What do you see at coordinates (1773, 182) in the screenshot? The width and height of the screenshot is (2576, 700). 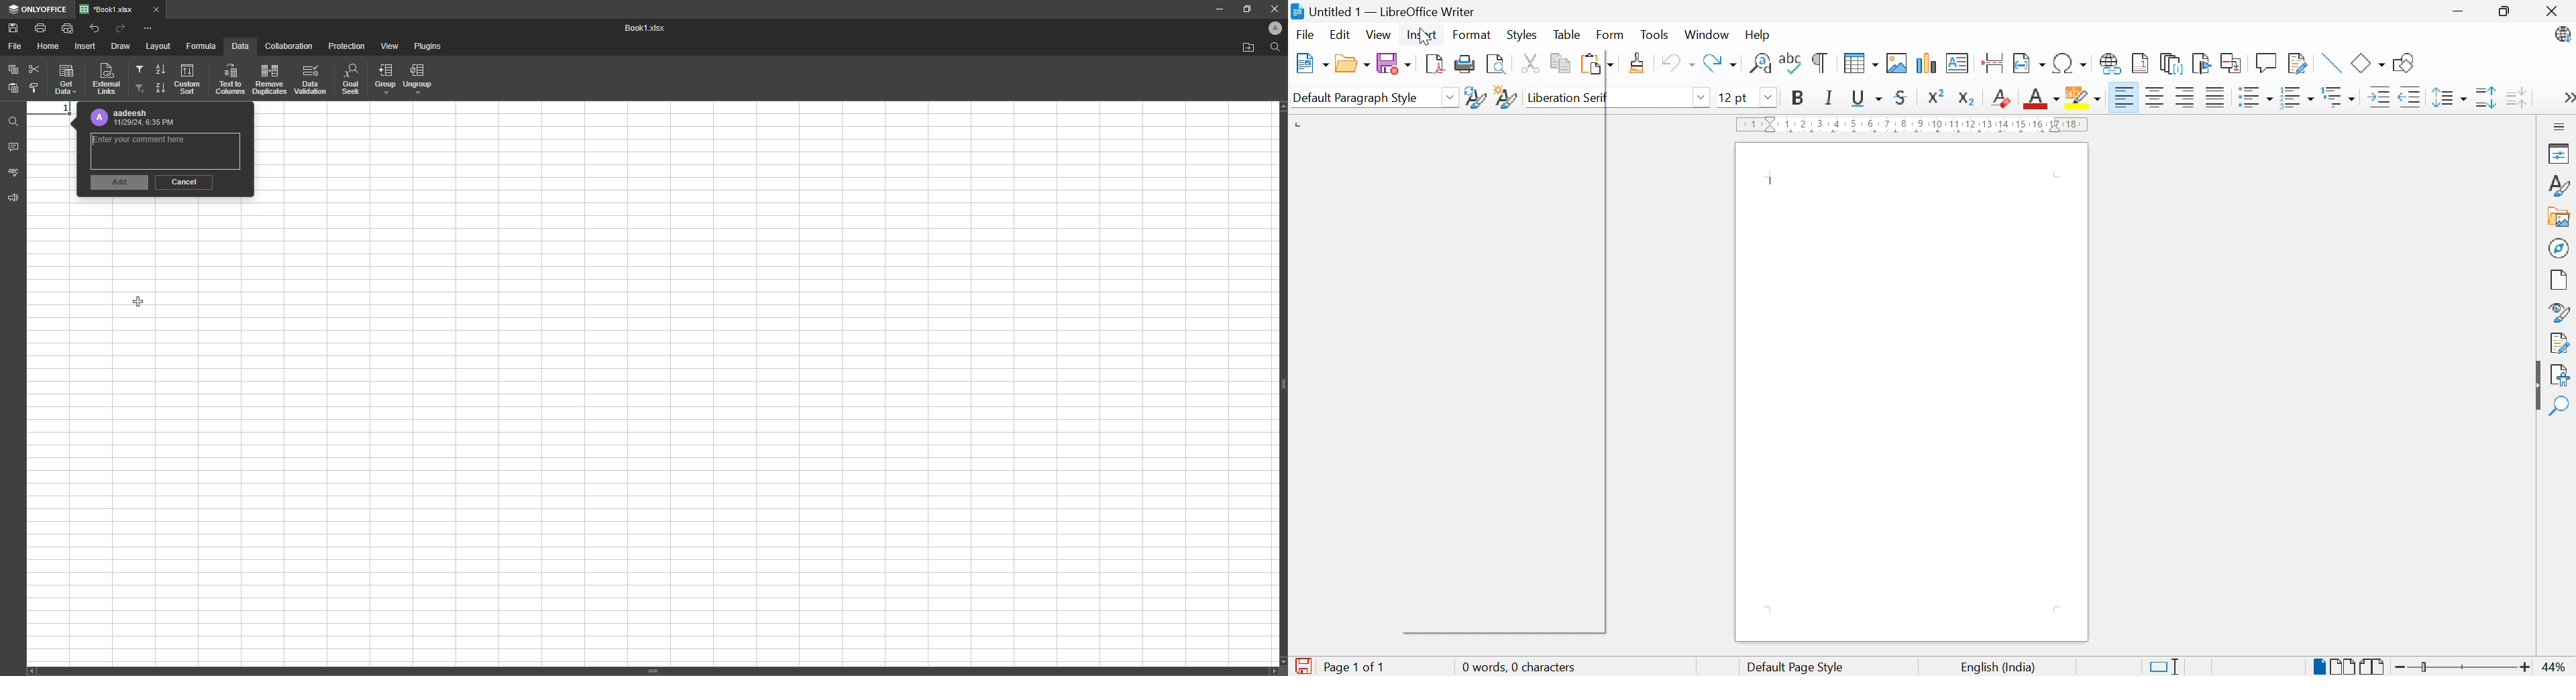 I see `Typing cursor` at bounding box center [1773, 182].